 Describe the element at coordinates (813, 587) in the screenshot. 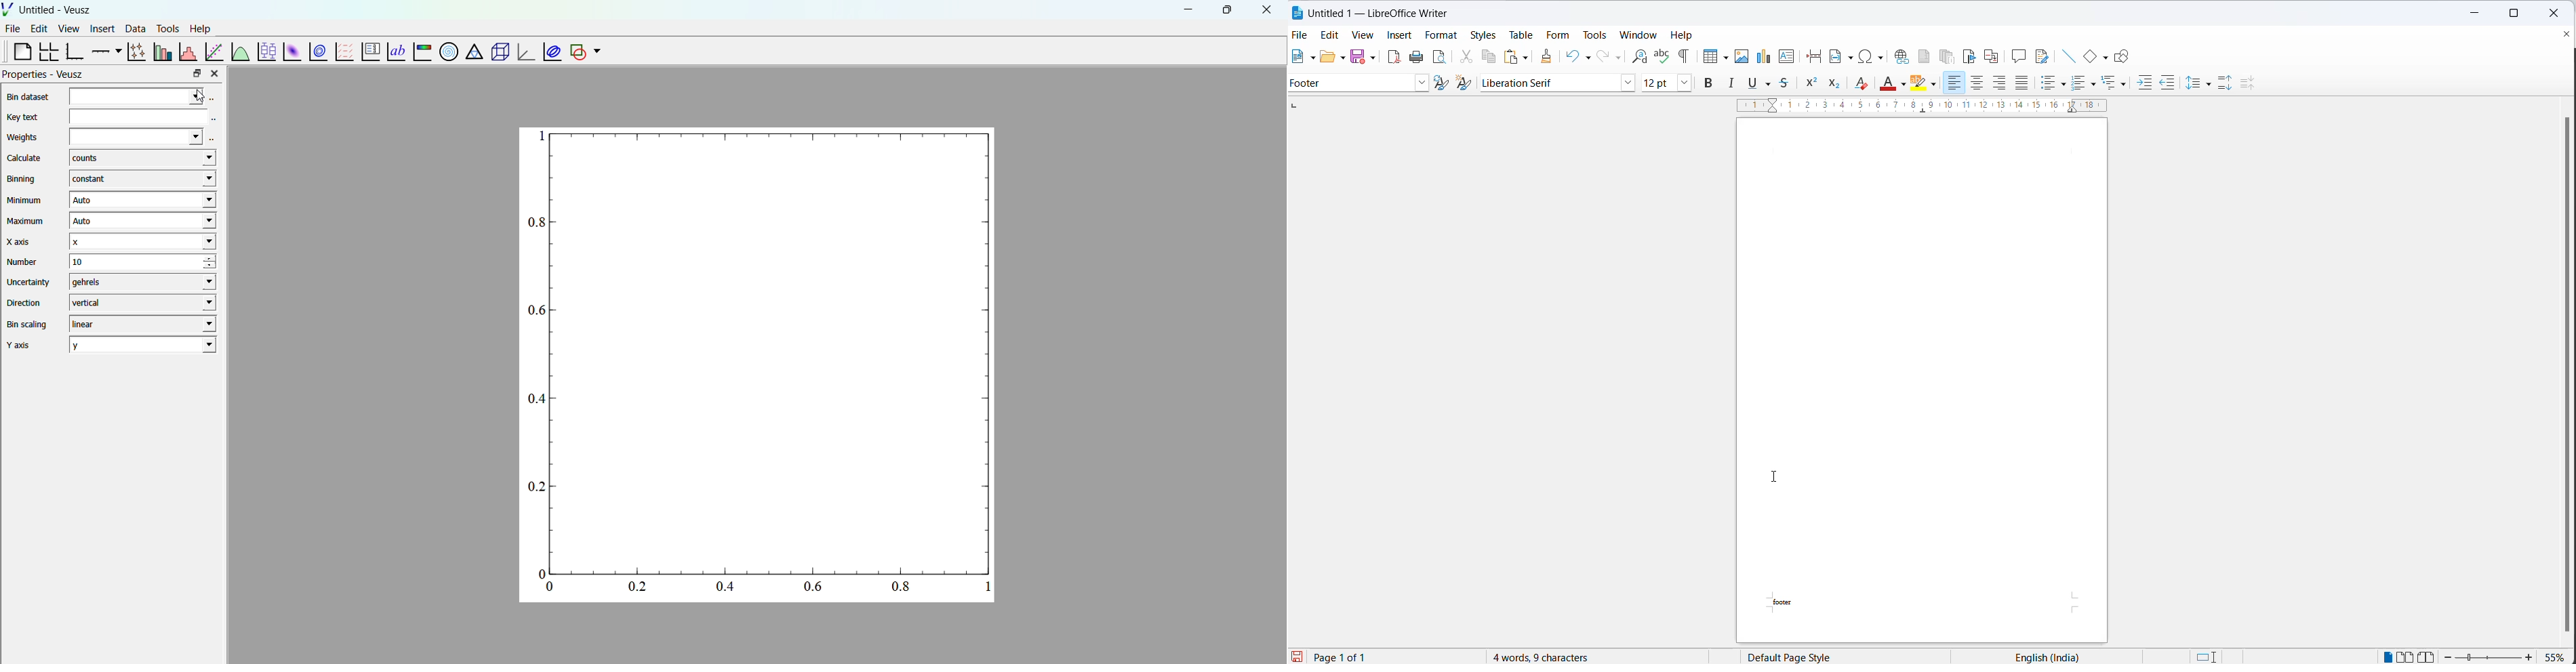

I see `0.6` at that location.